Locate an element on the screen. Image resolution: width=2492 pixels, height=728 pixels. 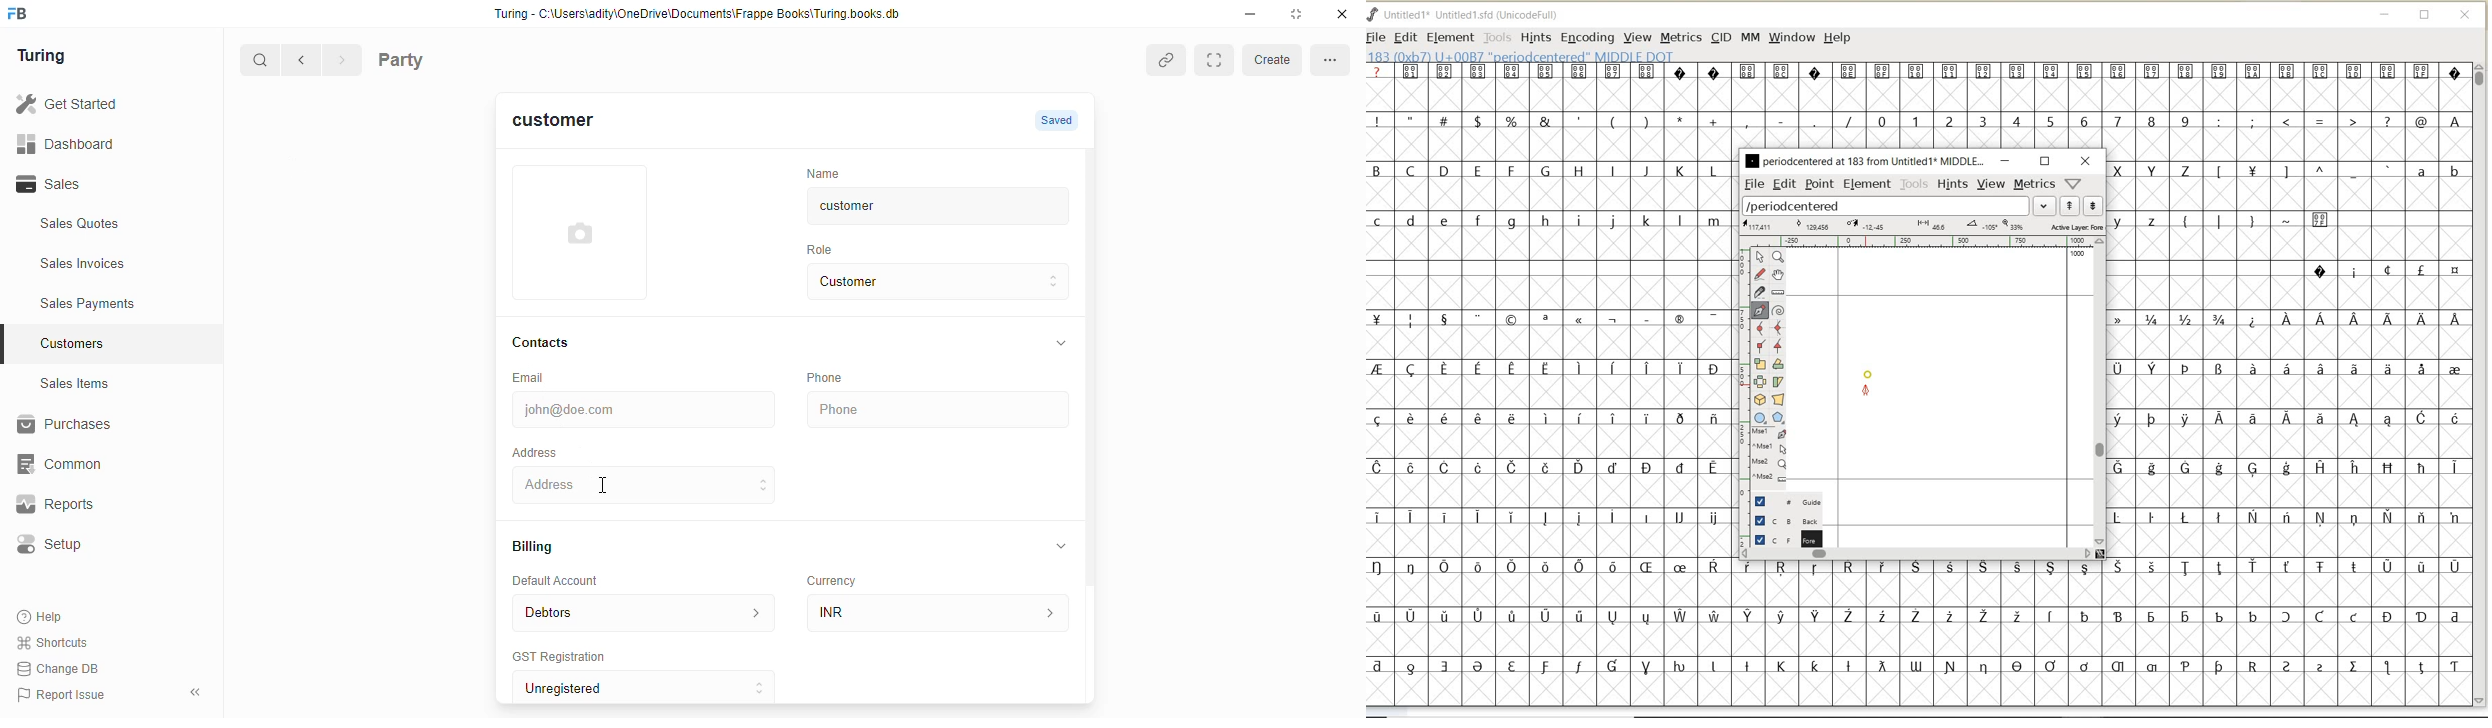
cursor is located at coordinates (606, 488).